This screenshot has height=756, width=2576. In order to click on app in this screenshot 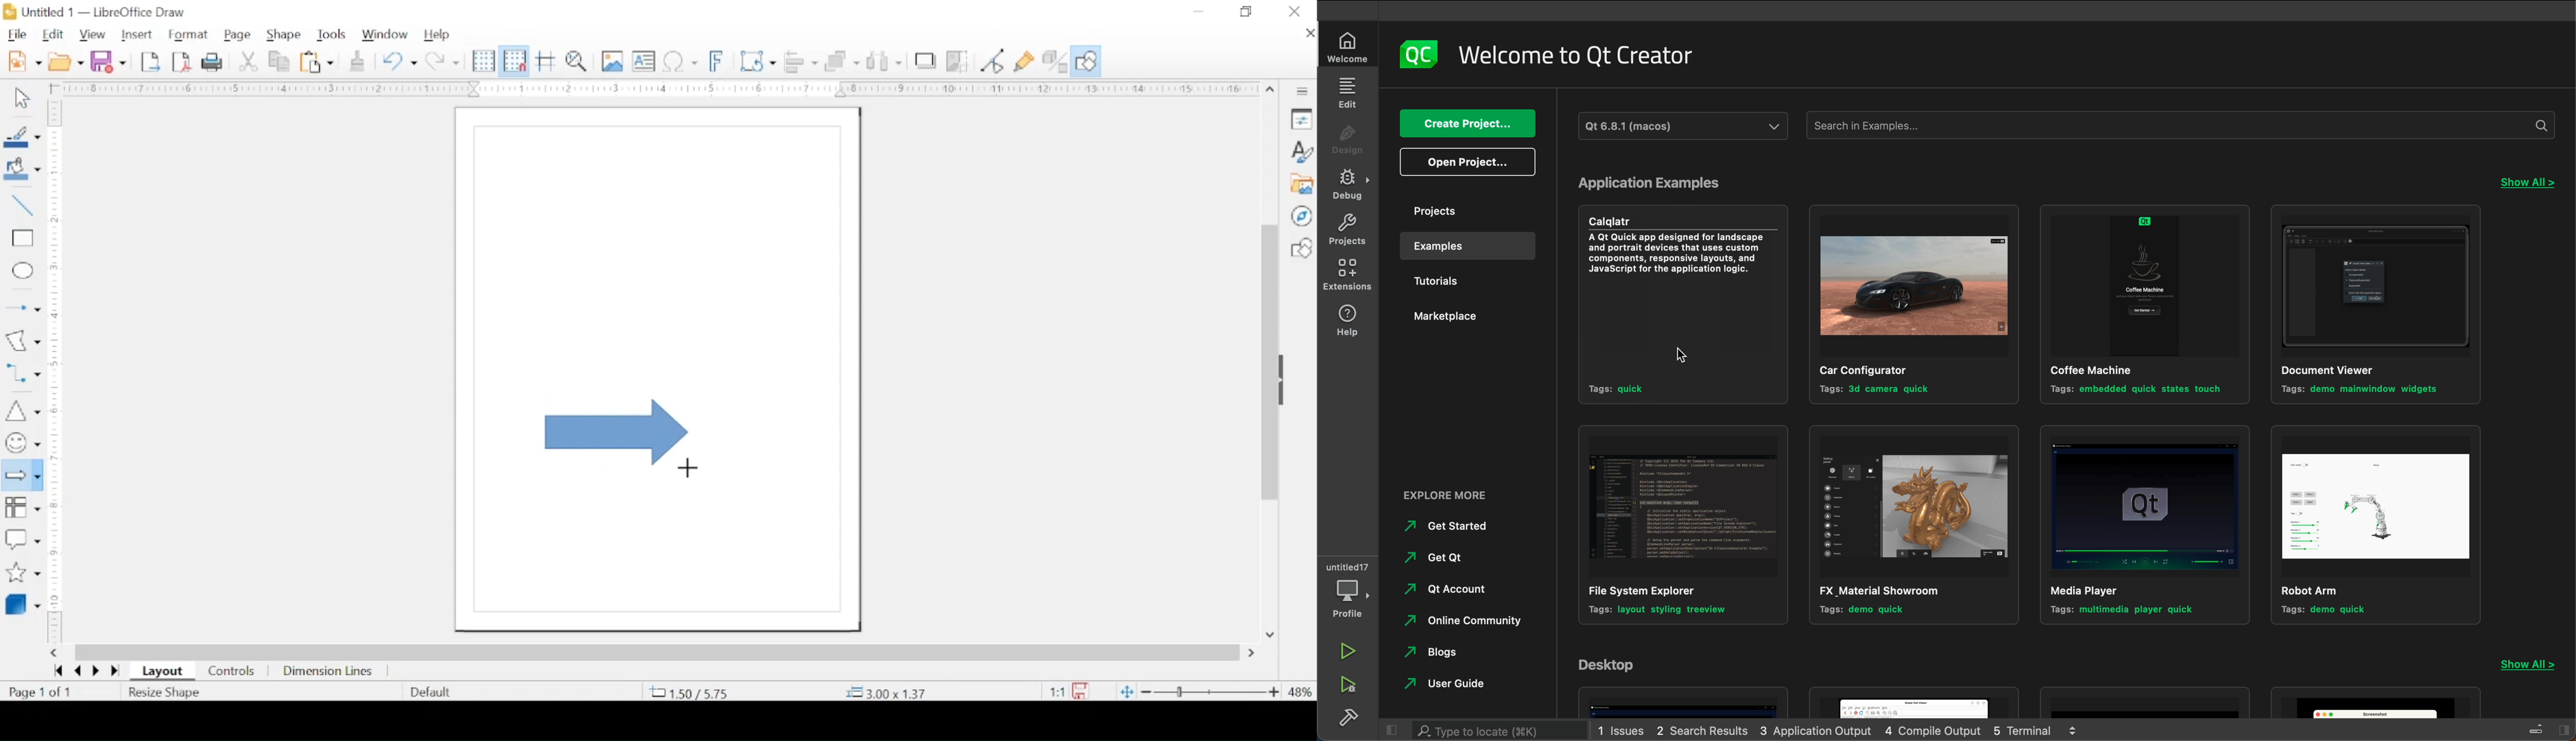, I will do `click(2147, 701)`.